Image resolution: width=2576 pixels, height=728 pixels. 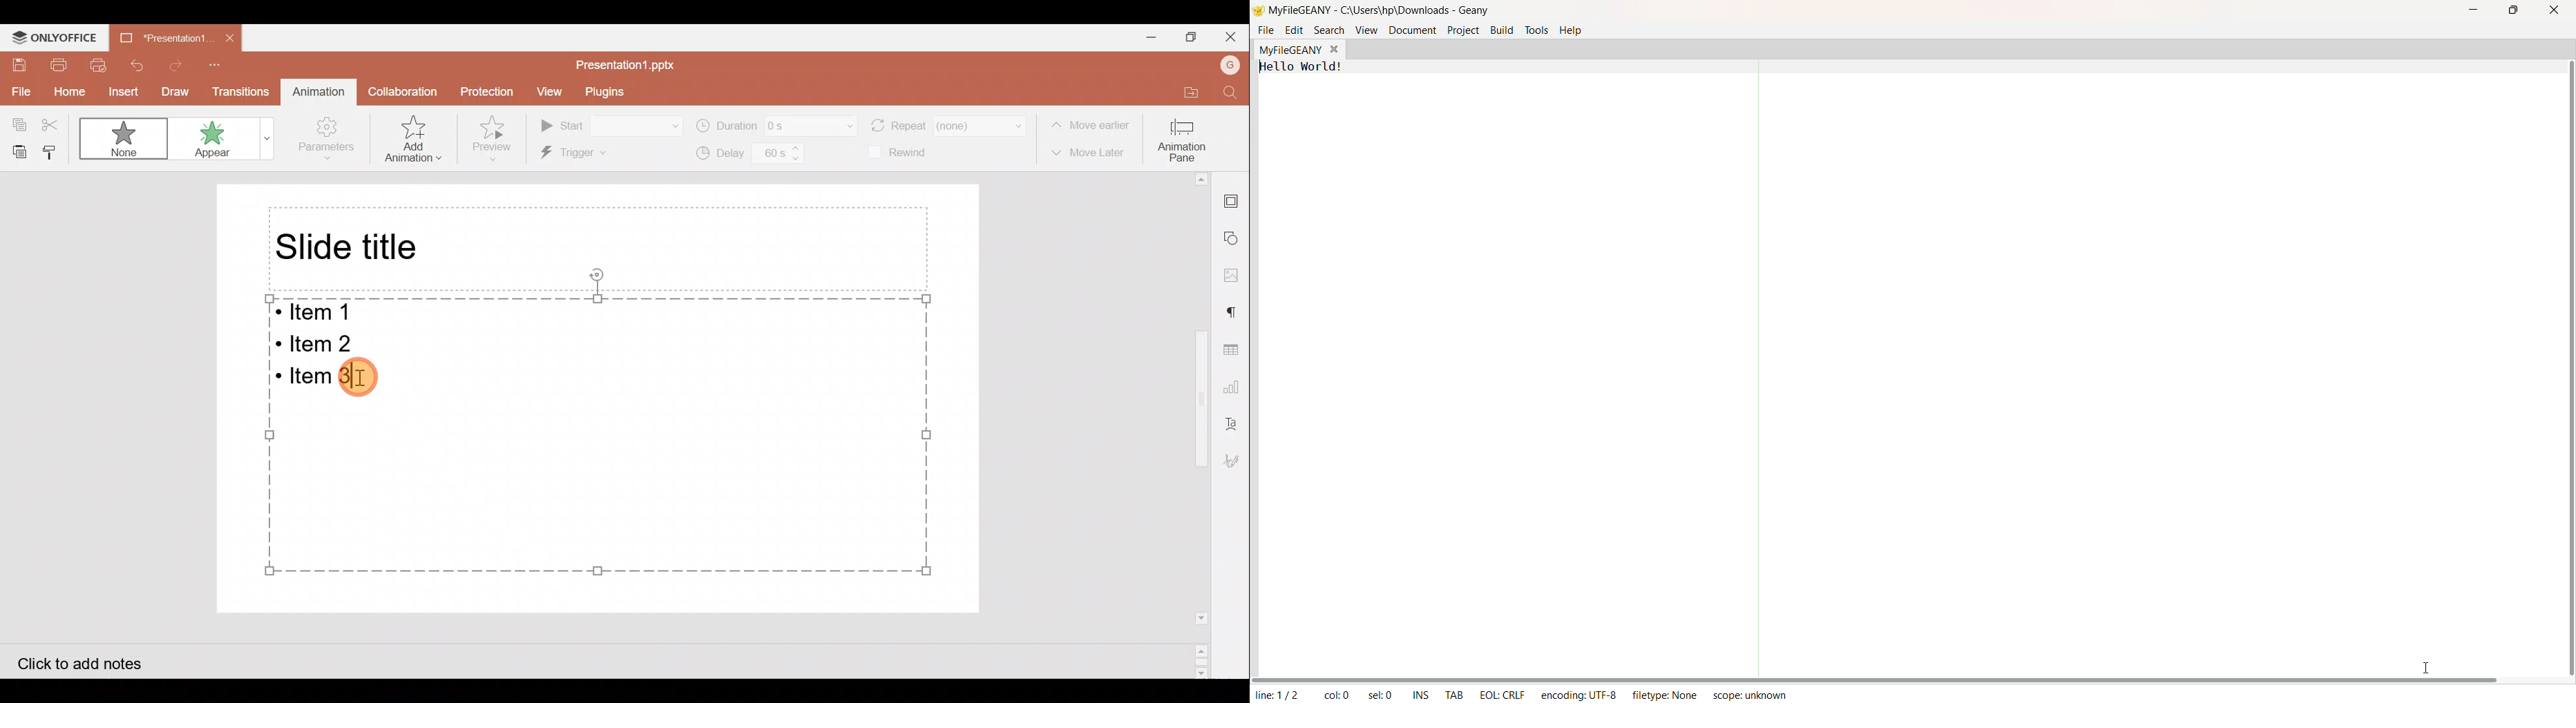 I want to click on Delay, so click(x=751, y=156).